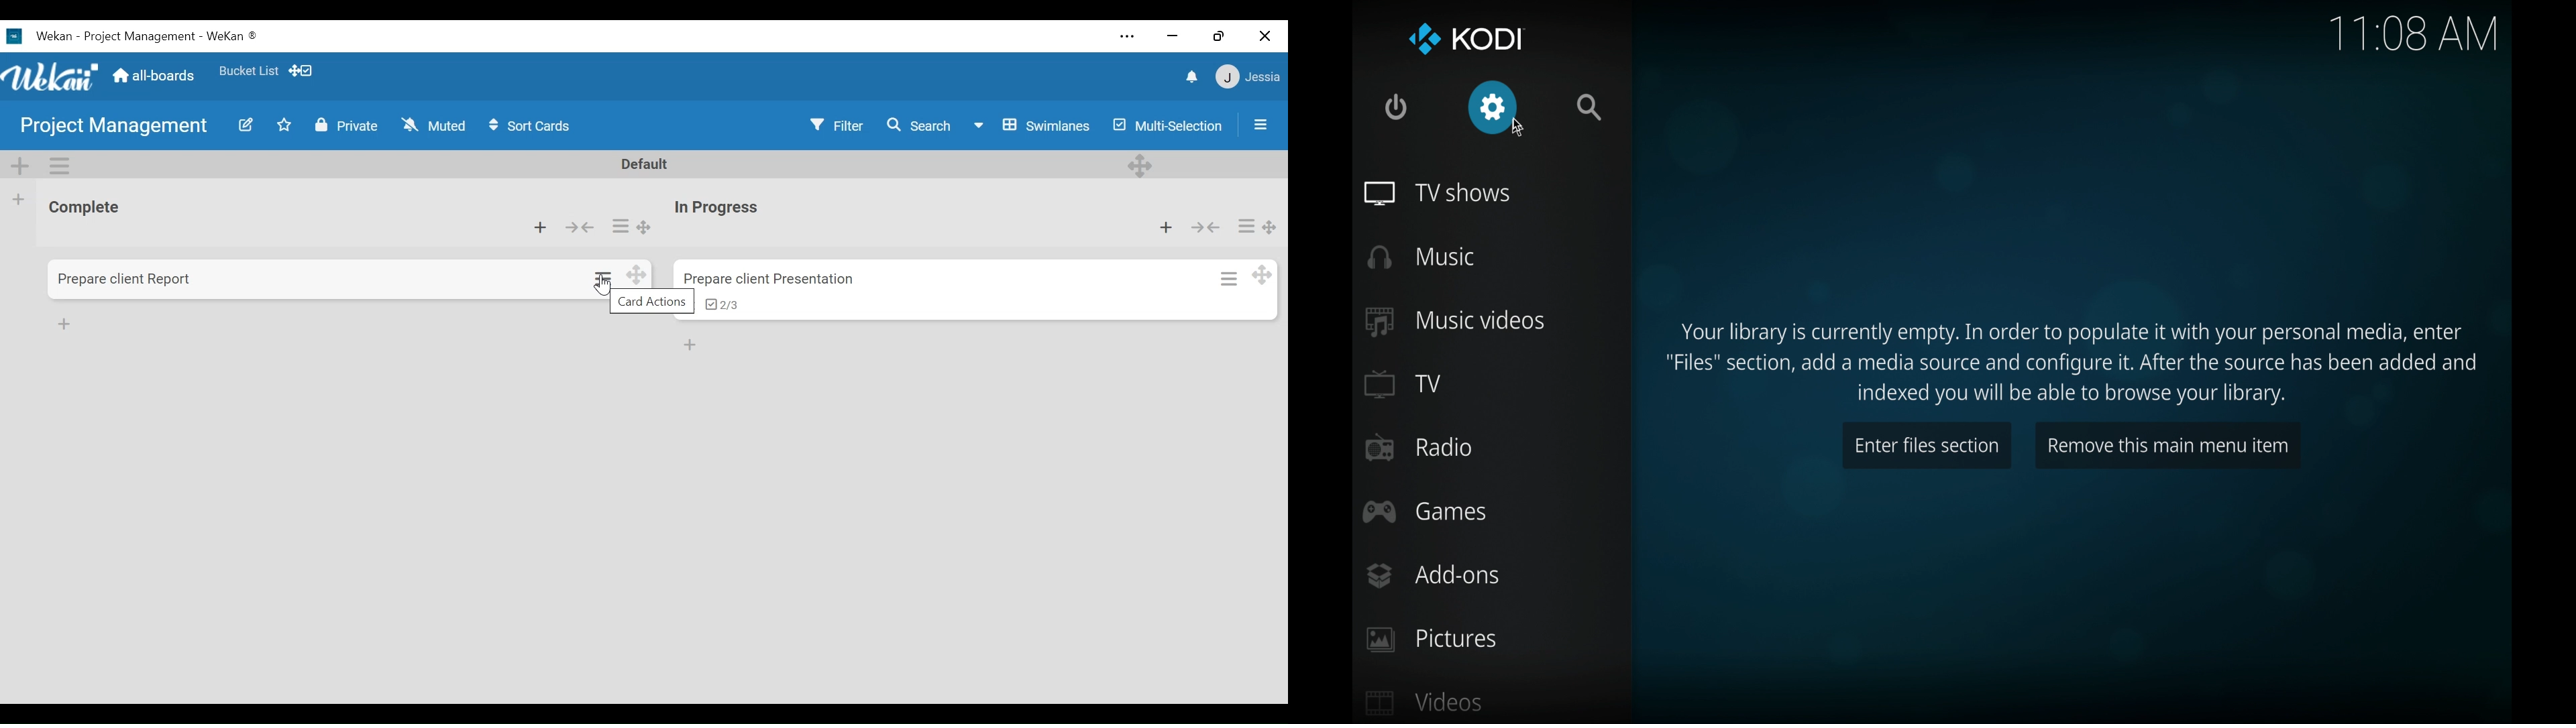 The image size is (2576, 728). What do you see at coordinates (2168, 445) in the screenshot?
I see `remove this main menu item` at bounding box center [2168, 445].